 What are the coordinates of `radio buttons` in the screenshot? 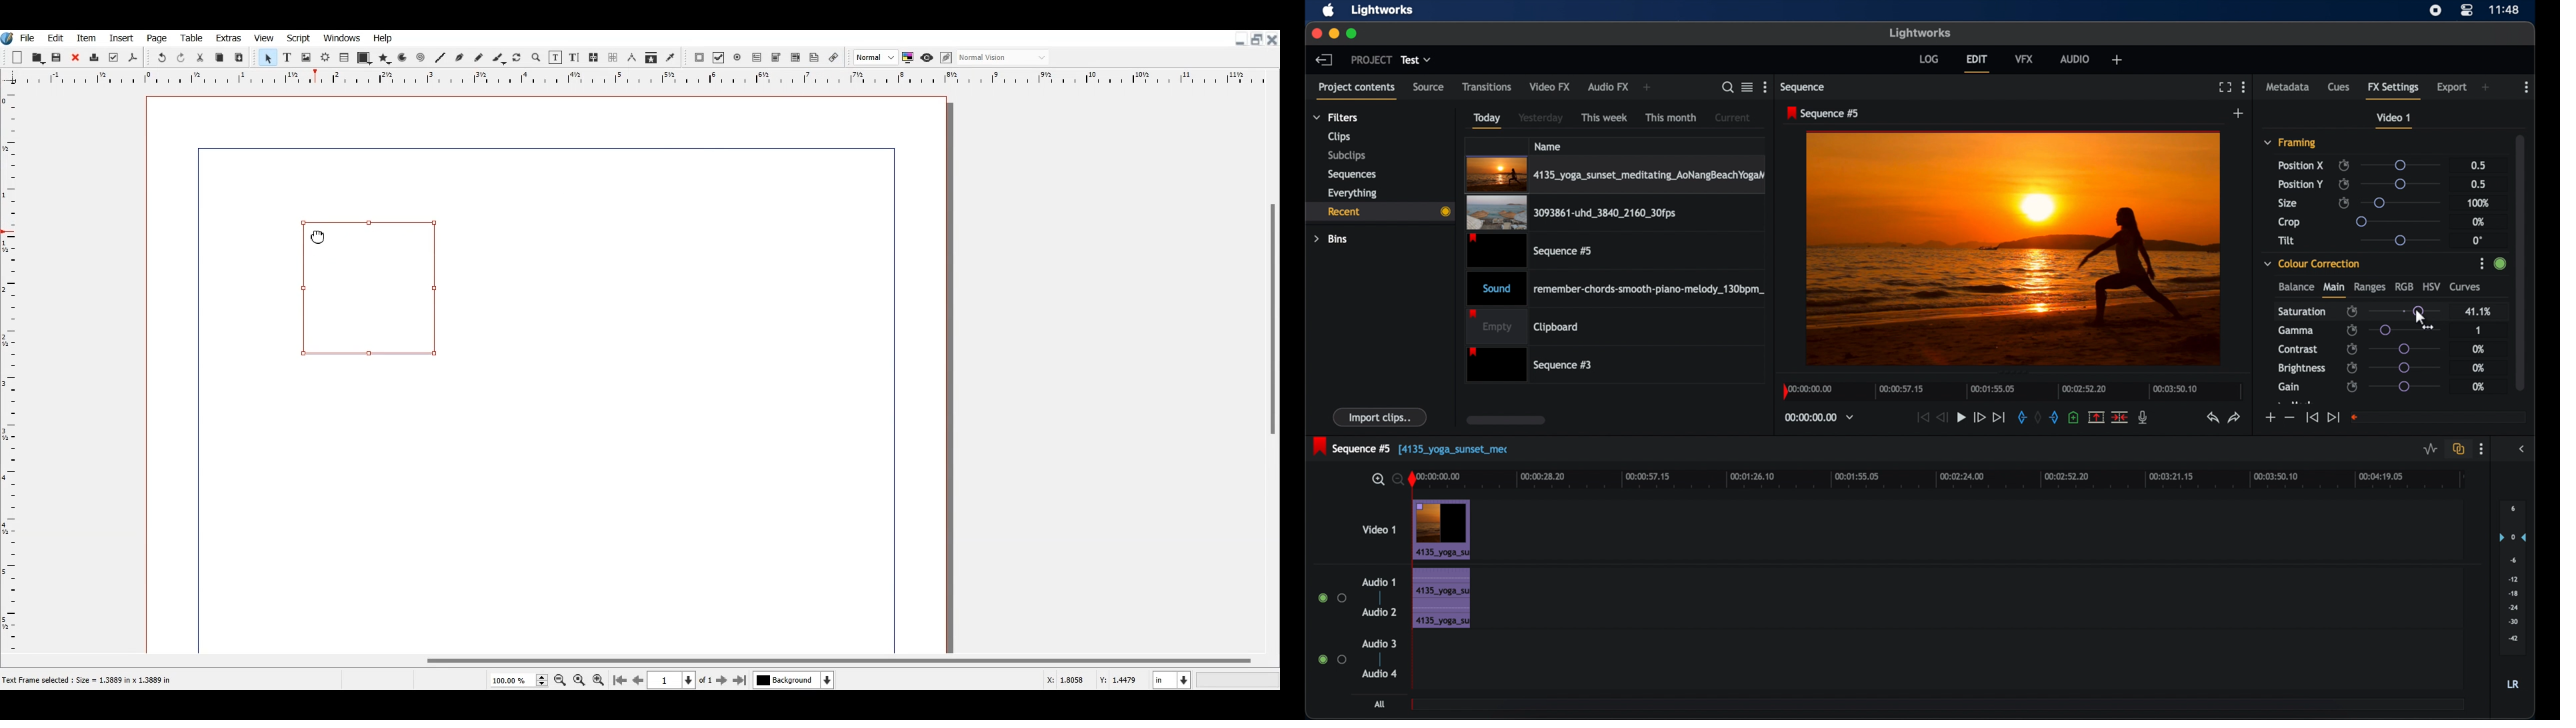 It's located at (1332, 659).